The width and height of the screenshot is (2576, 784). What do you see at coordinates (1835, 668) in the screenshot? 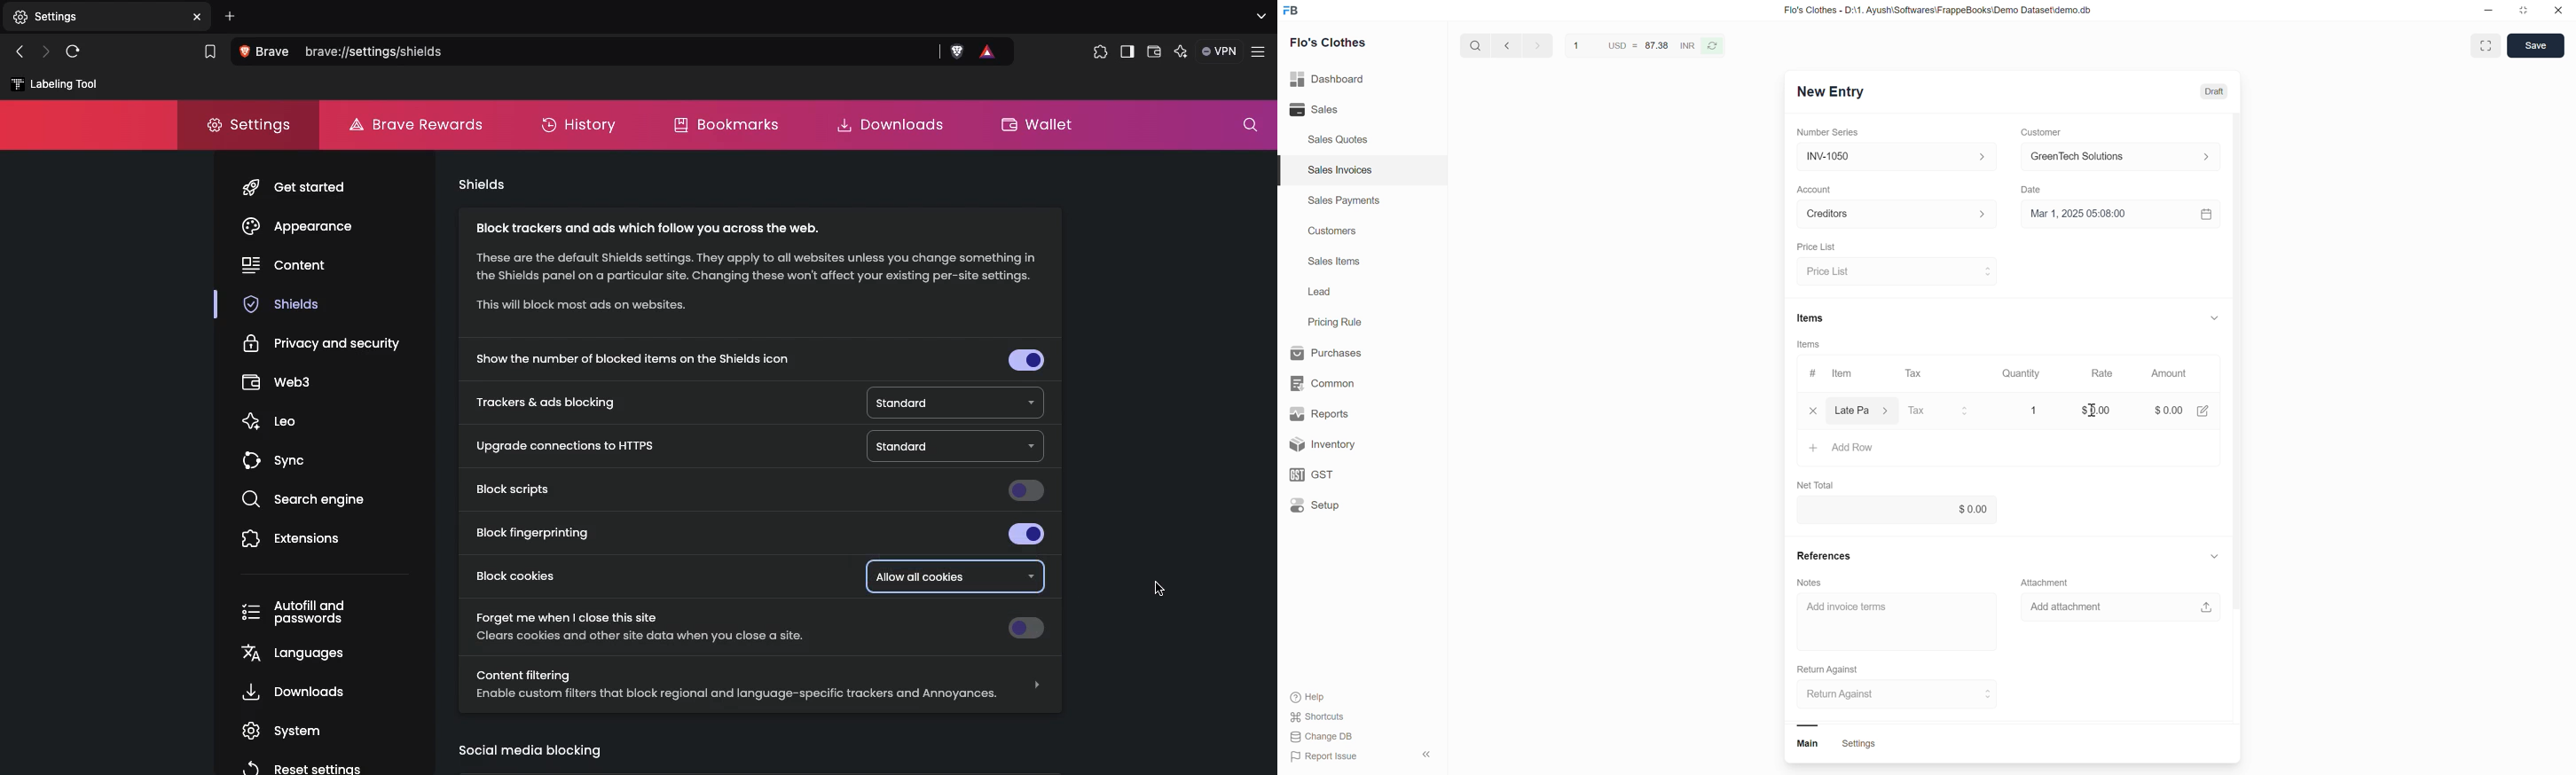
I see `Return Against` at bounding box center [1835, 668].